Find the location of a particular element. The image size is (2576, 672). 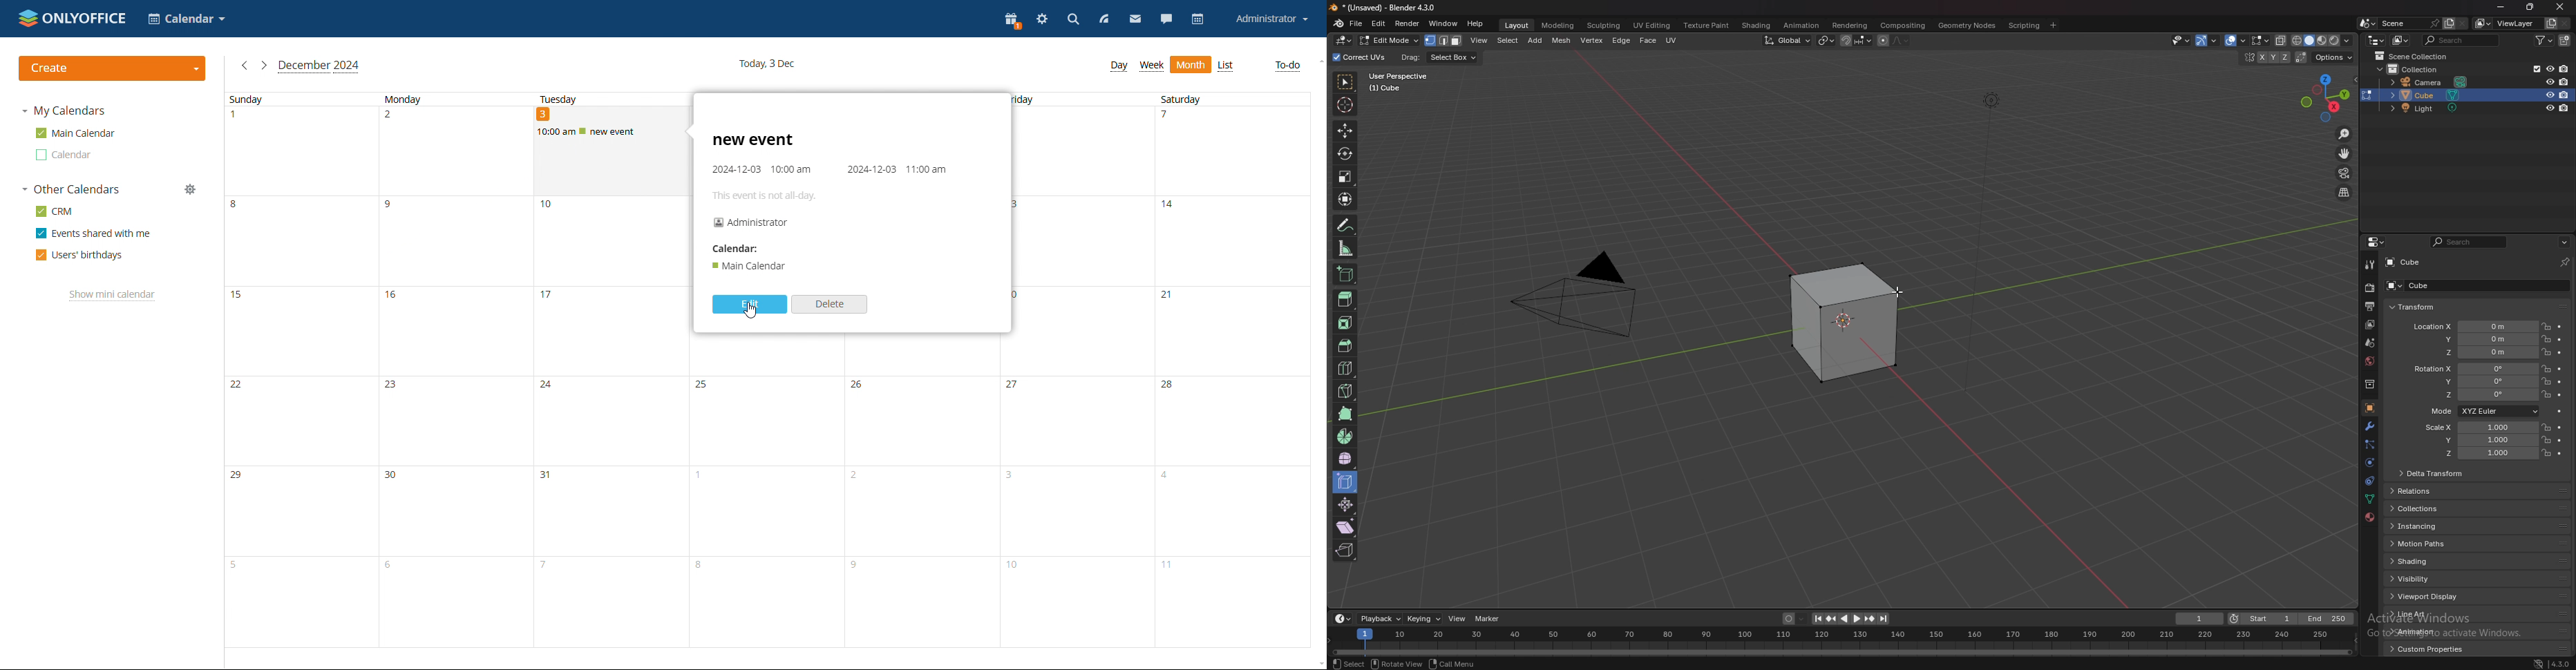

lock is located at coordinates (2546, 369).